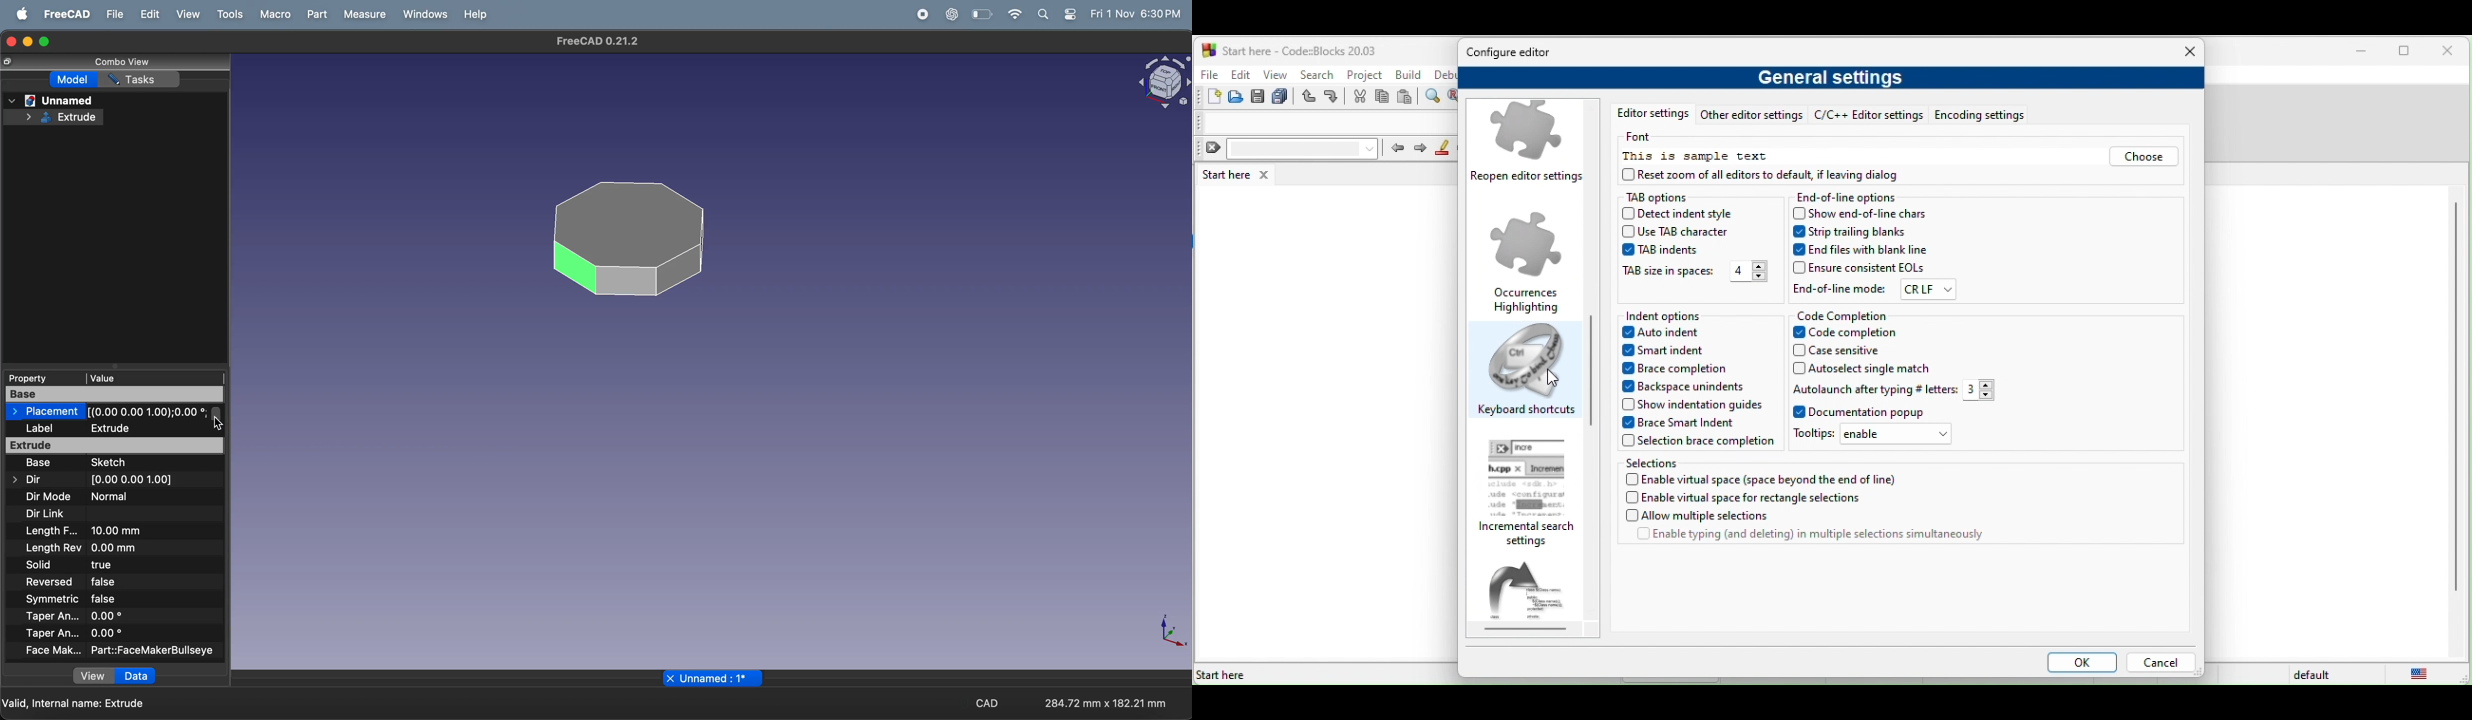  Describe the element at coordinates (1138, 14) in the screenshot. I see `Fri 1 Nov 6:30PM` at that location.